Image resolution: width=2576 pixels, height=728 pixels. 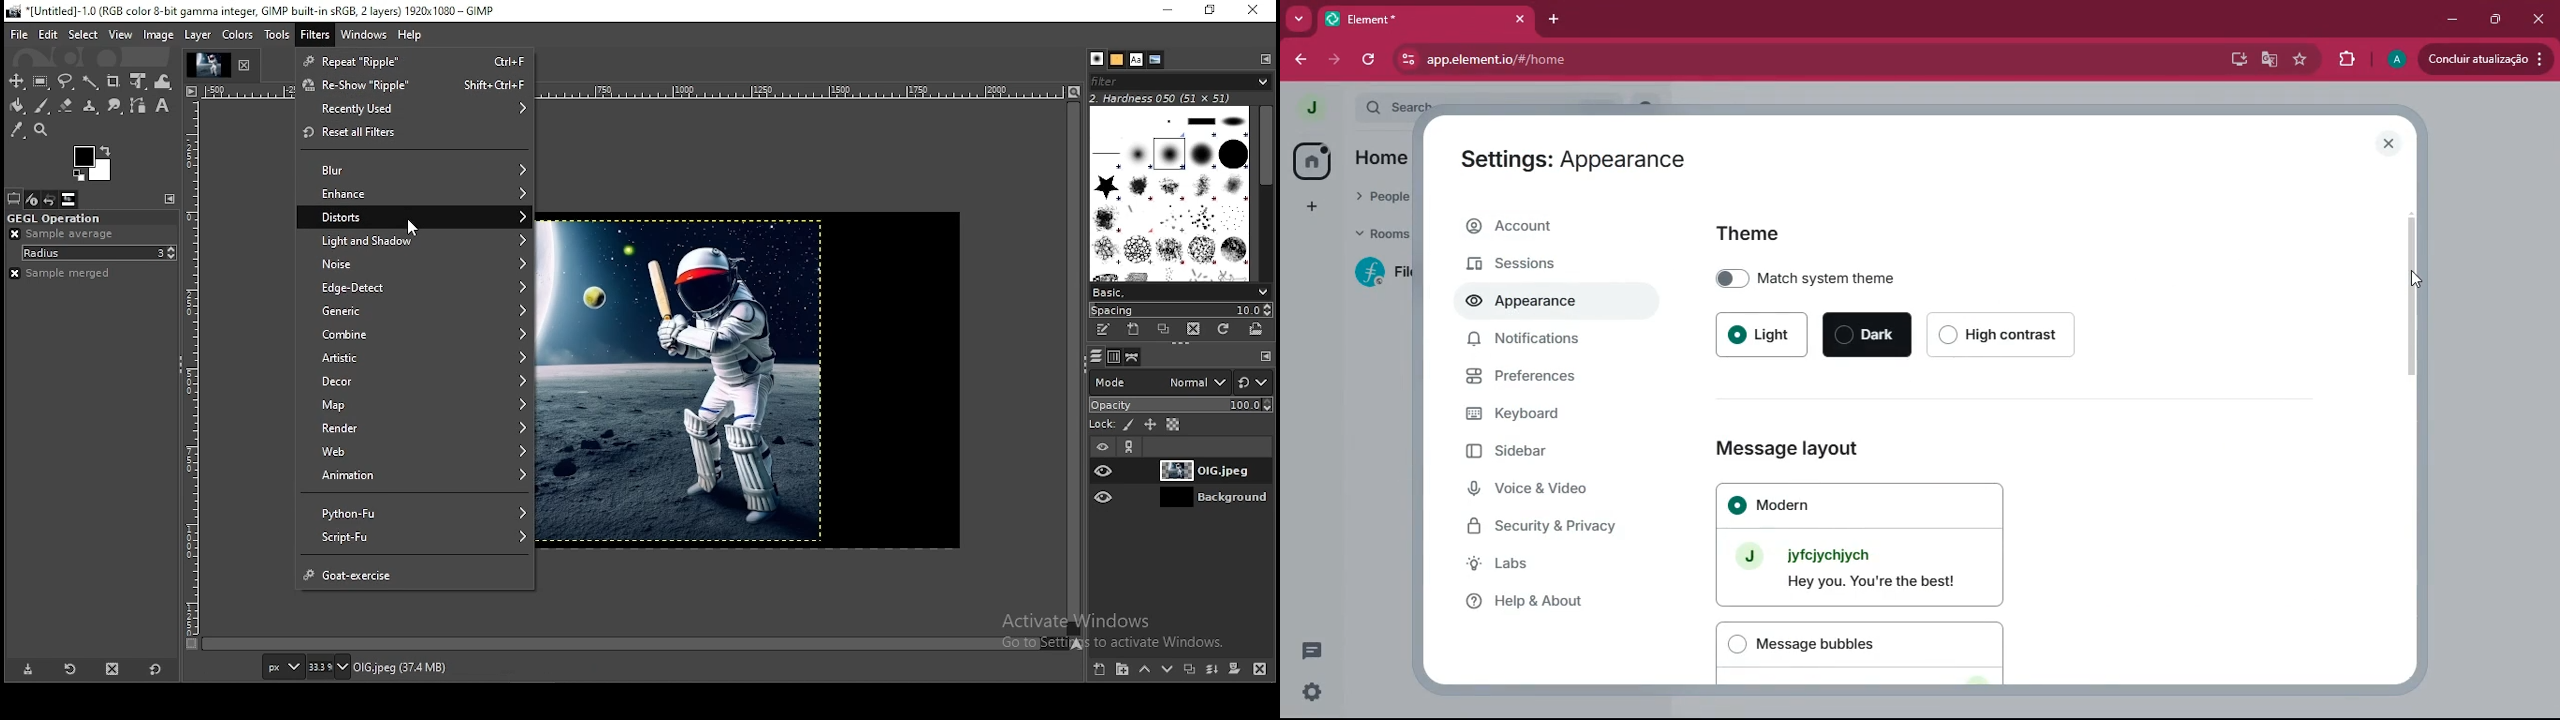 What do you see at coordinates (1862, 653) in the screenshot?
I see `message bubbles` at bounding box center [1862, 653].